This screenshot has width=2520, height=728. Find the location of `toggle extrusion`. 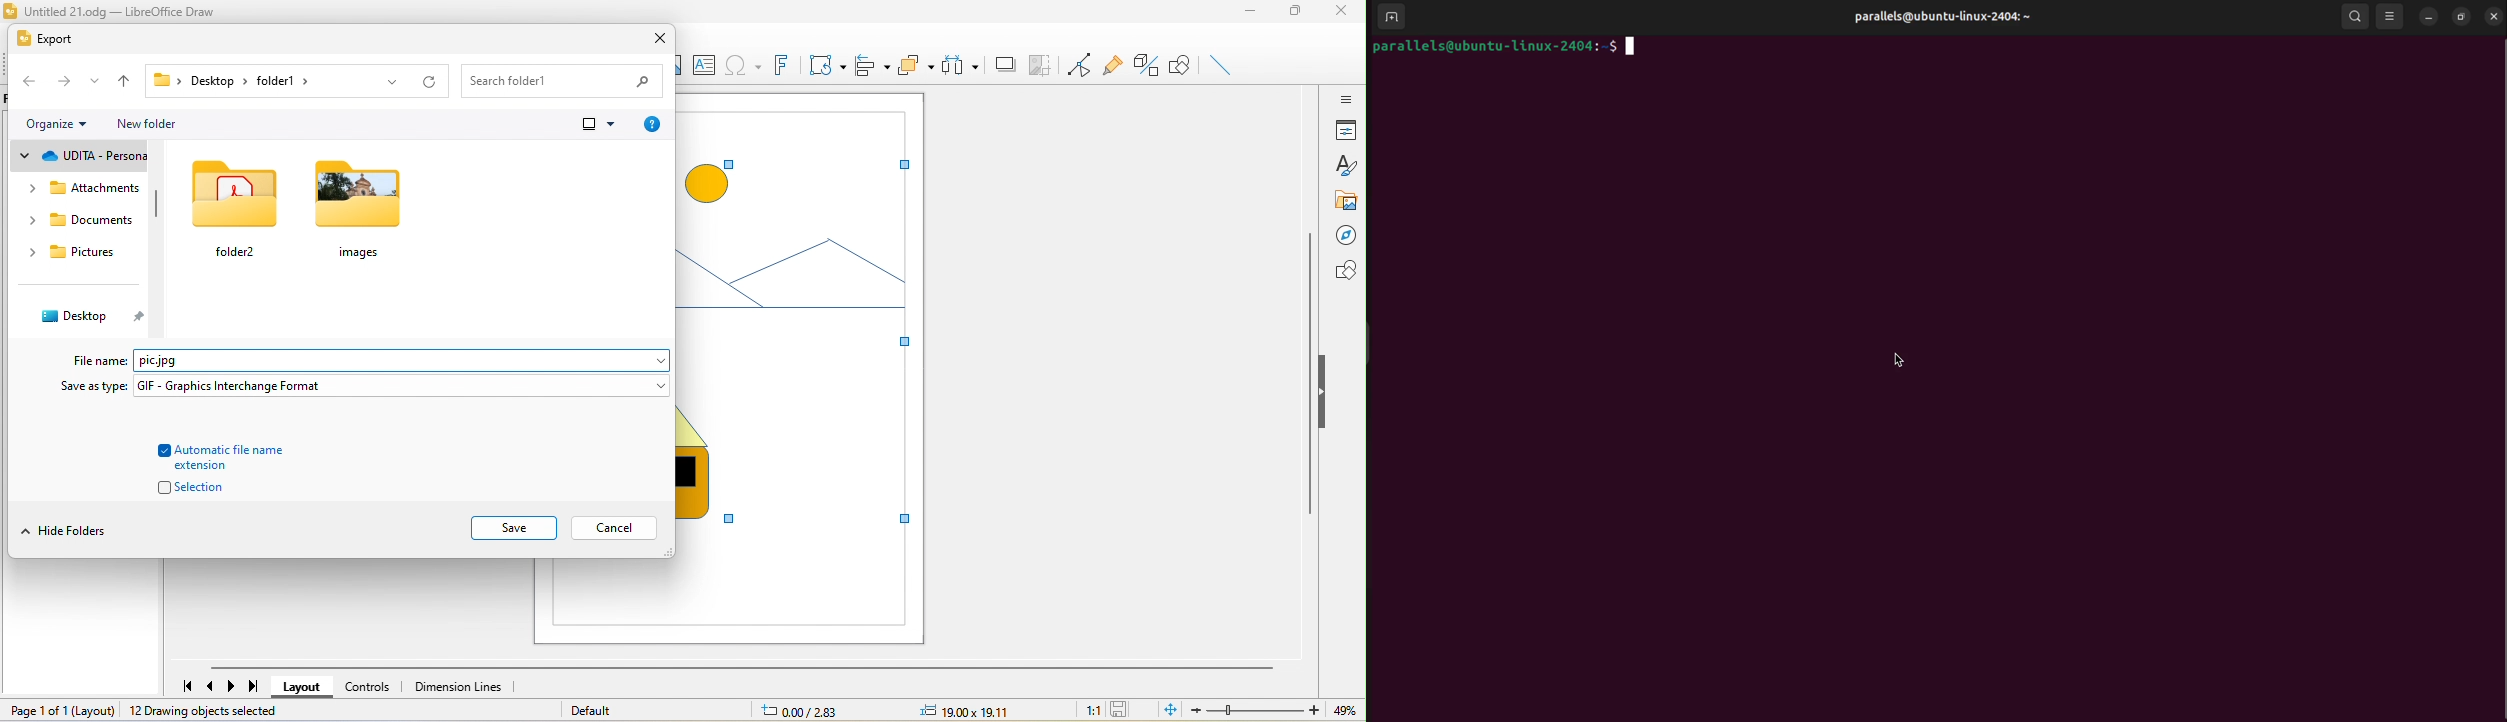

toggle extrusion is located at coordinates (1148, 67).